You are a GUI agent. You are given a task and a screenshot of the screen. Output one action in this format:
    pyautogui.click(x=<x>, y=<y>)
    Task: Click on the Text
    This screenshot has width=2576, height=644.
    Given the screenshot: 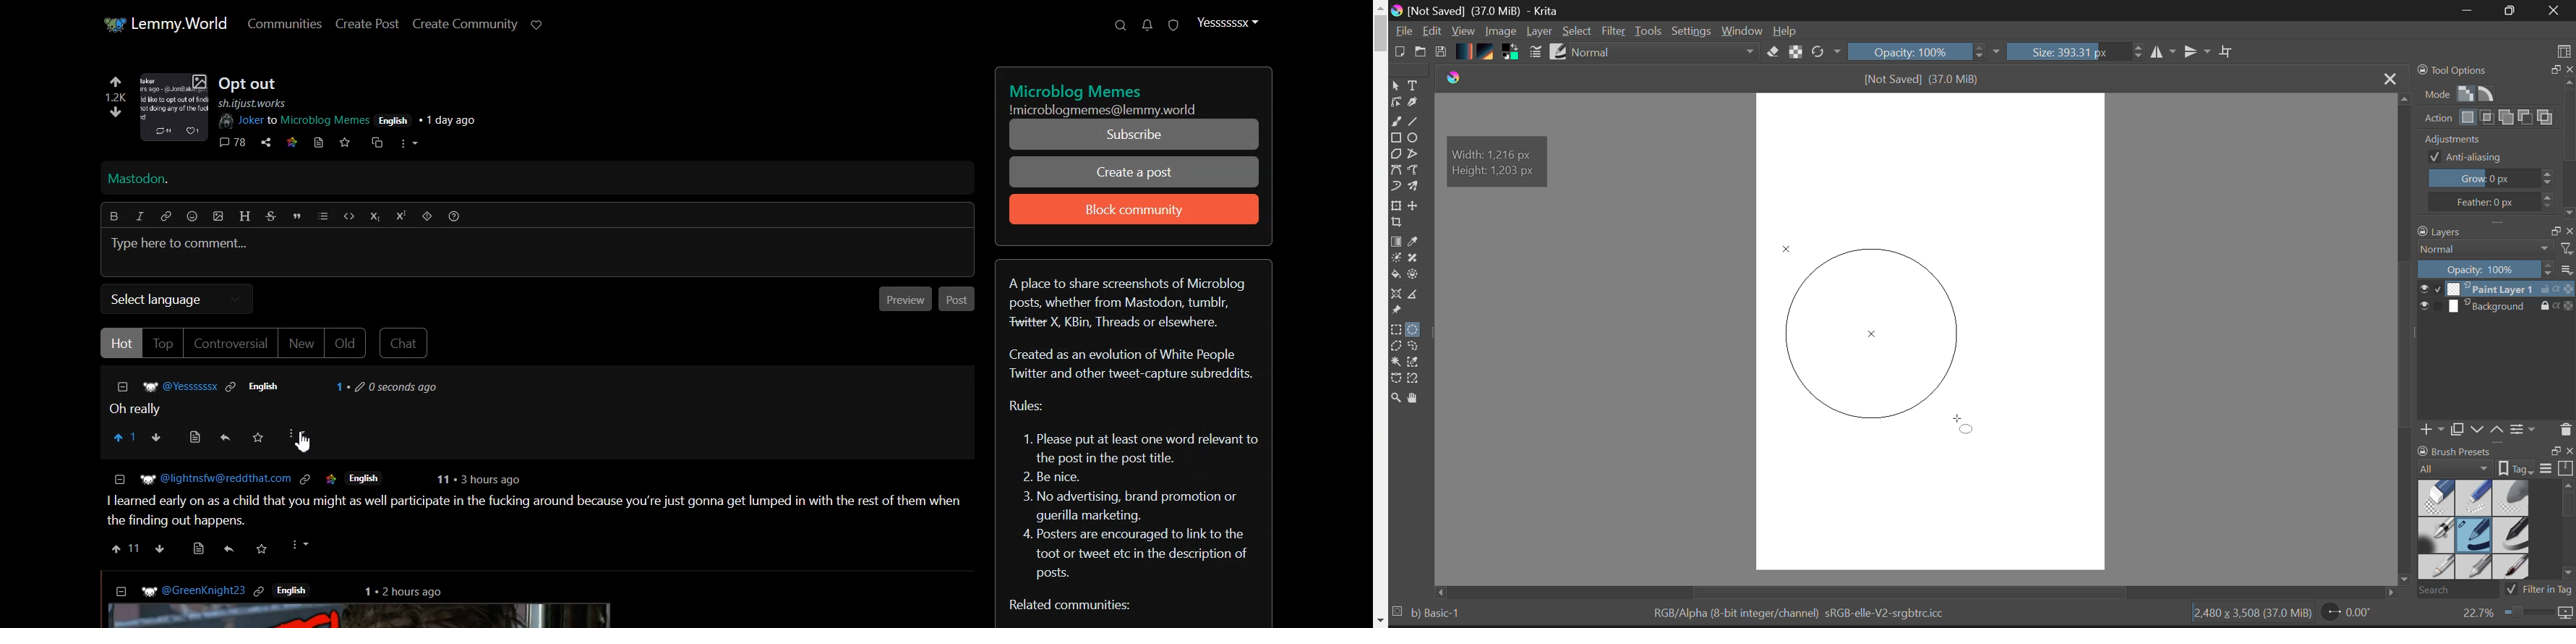 What is the action you would take?
    pyautogui.click(x=1118, y=109)
    